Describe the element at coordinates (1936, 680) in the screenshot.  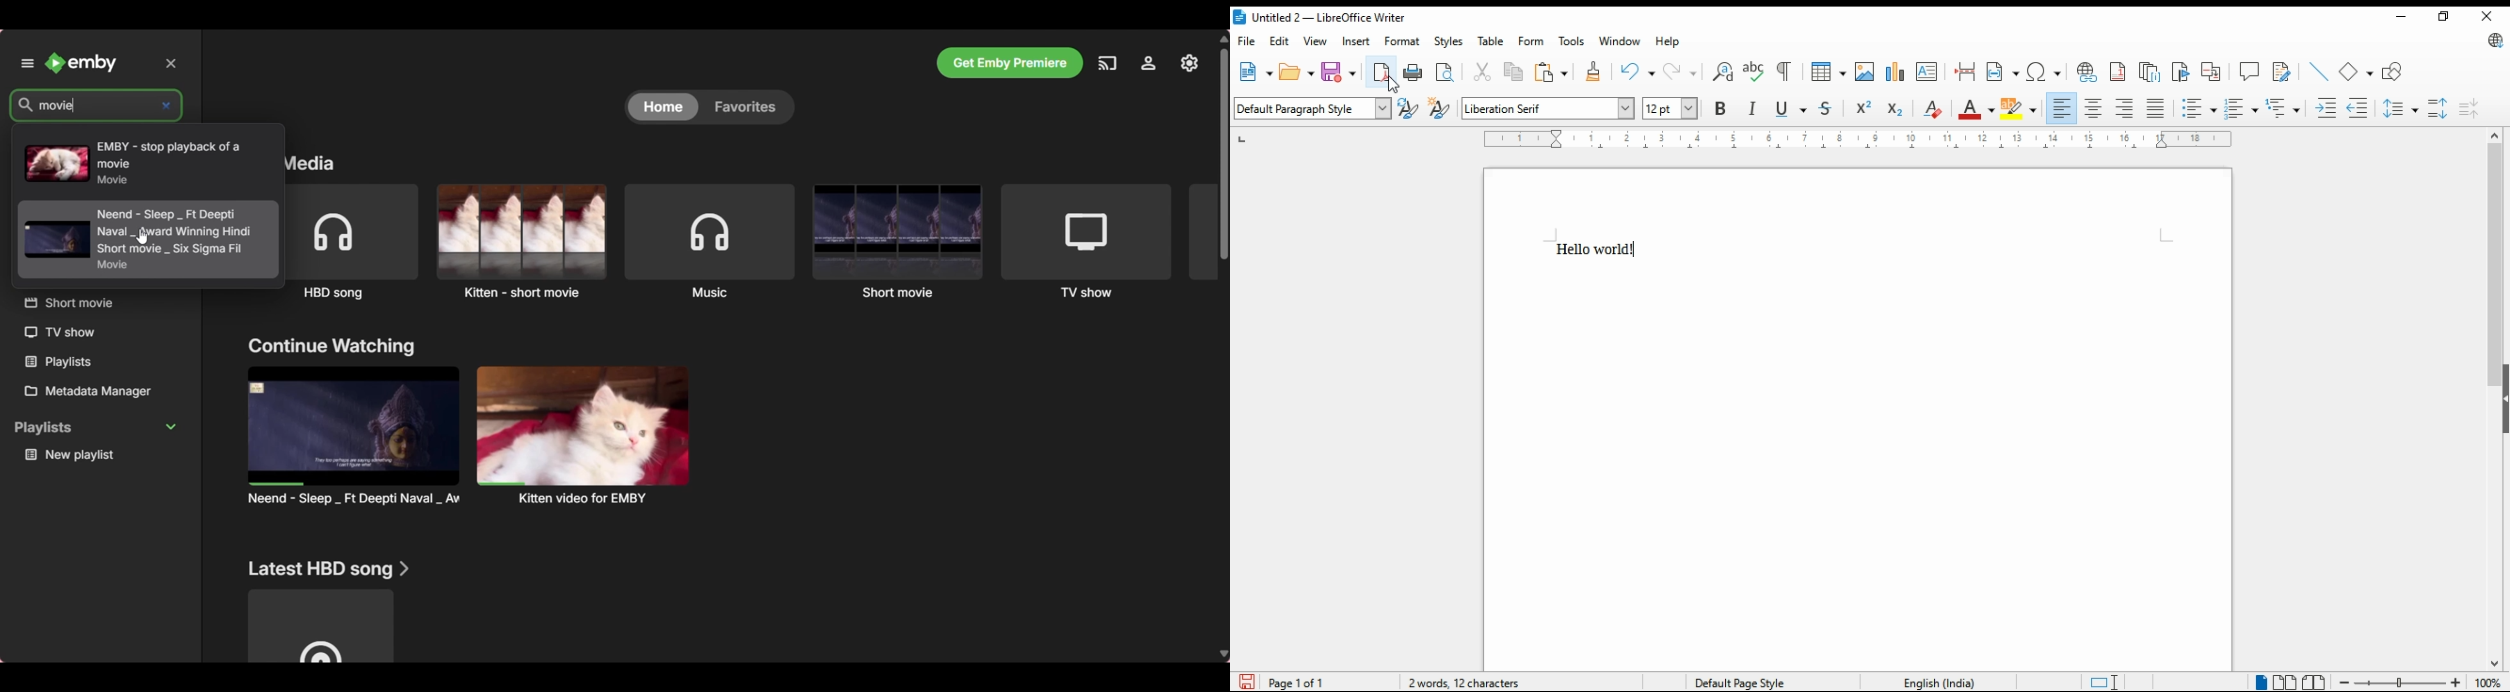
I see `language` at that location.